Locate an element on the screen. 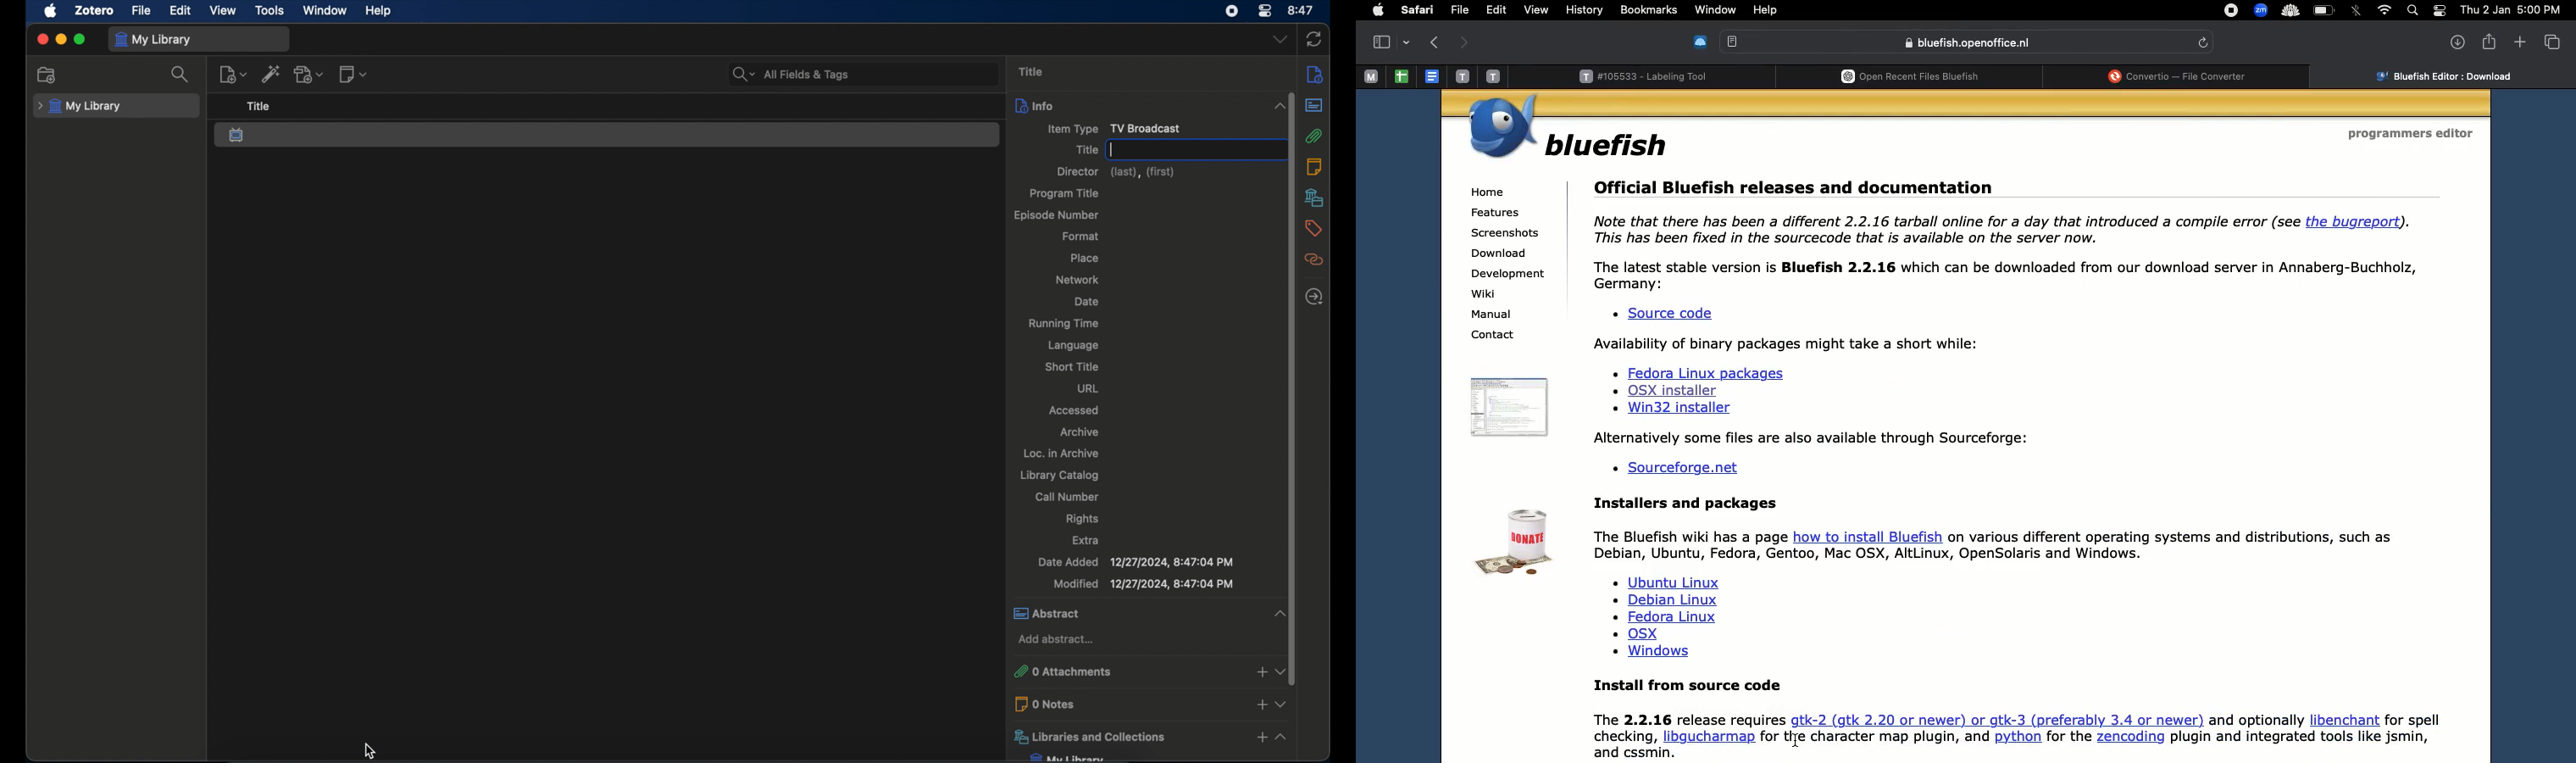 Image resolution: width=2576 pixels, height=784 pixels. place is located at coordinates (1085, 258).